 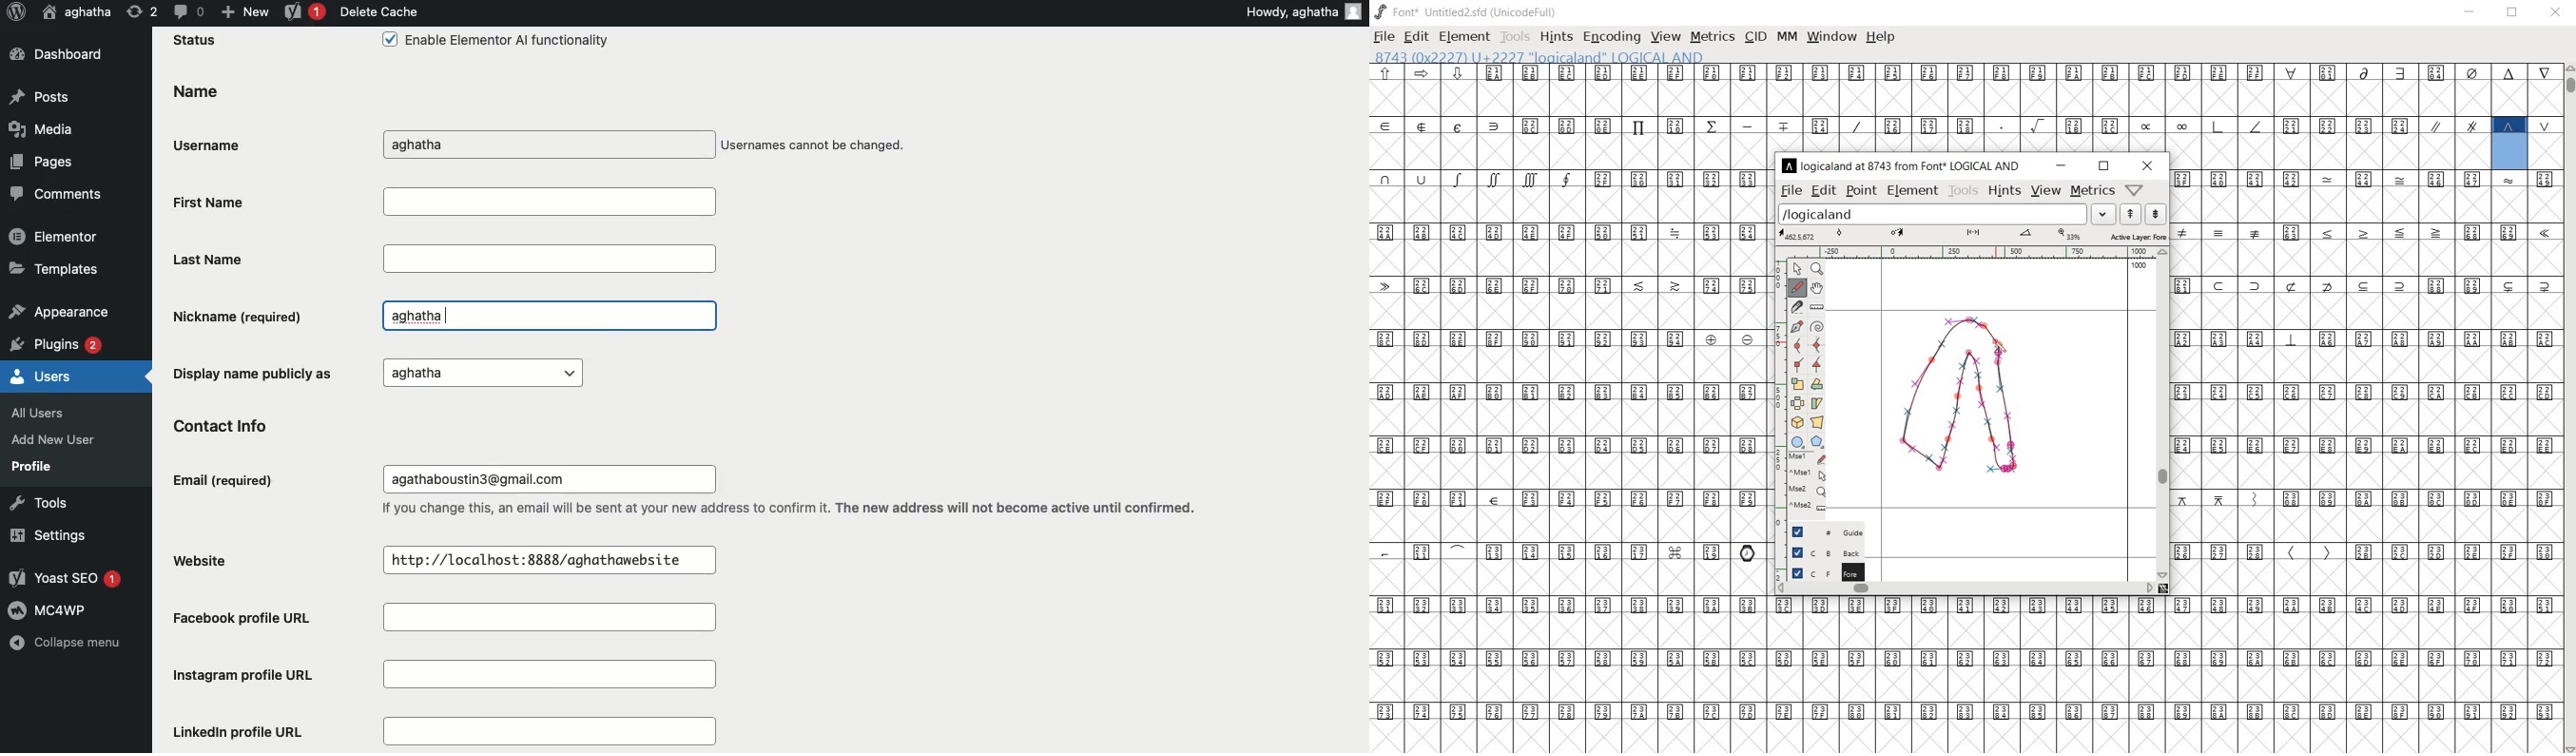 What do you see at coordinates (1818, 364) in the screenshot?
I see `Add a corner point` at bounding box center [1818, 364].